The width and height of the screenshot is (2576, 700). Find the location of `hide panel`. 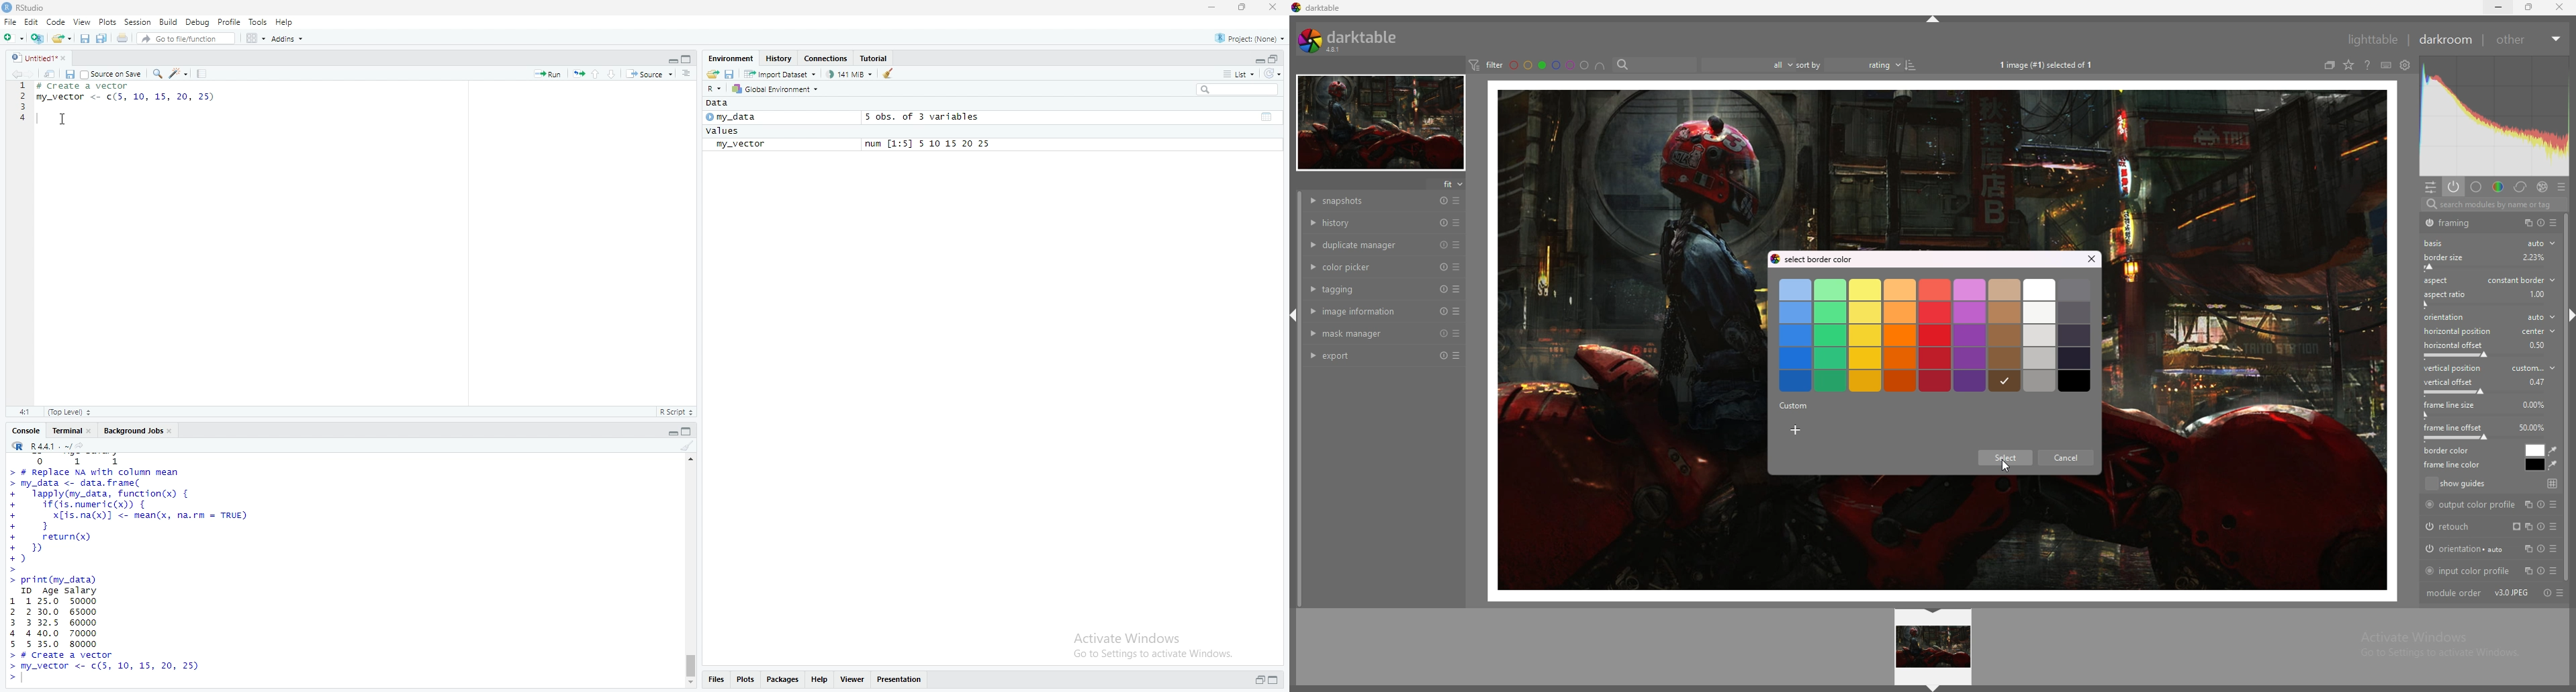

hide panel is located at coordinates (1935, 687).